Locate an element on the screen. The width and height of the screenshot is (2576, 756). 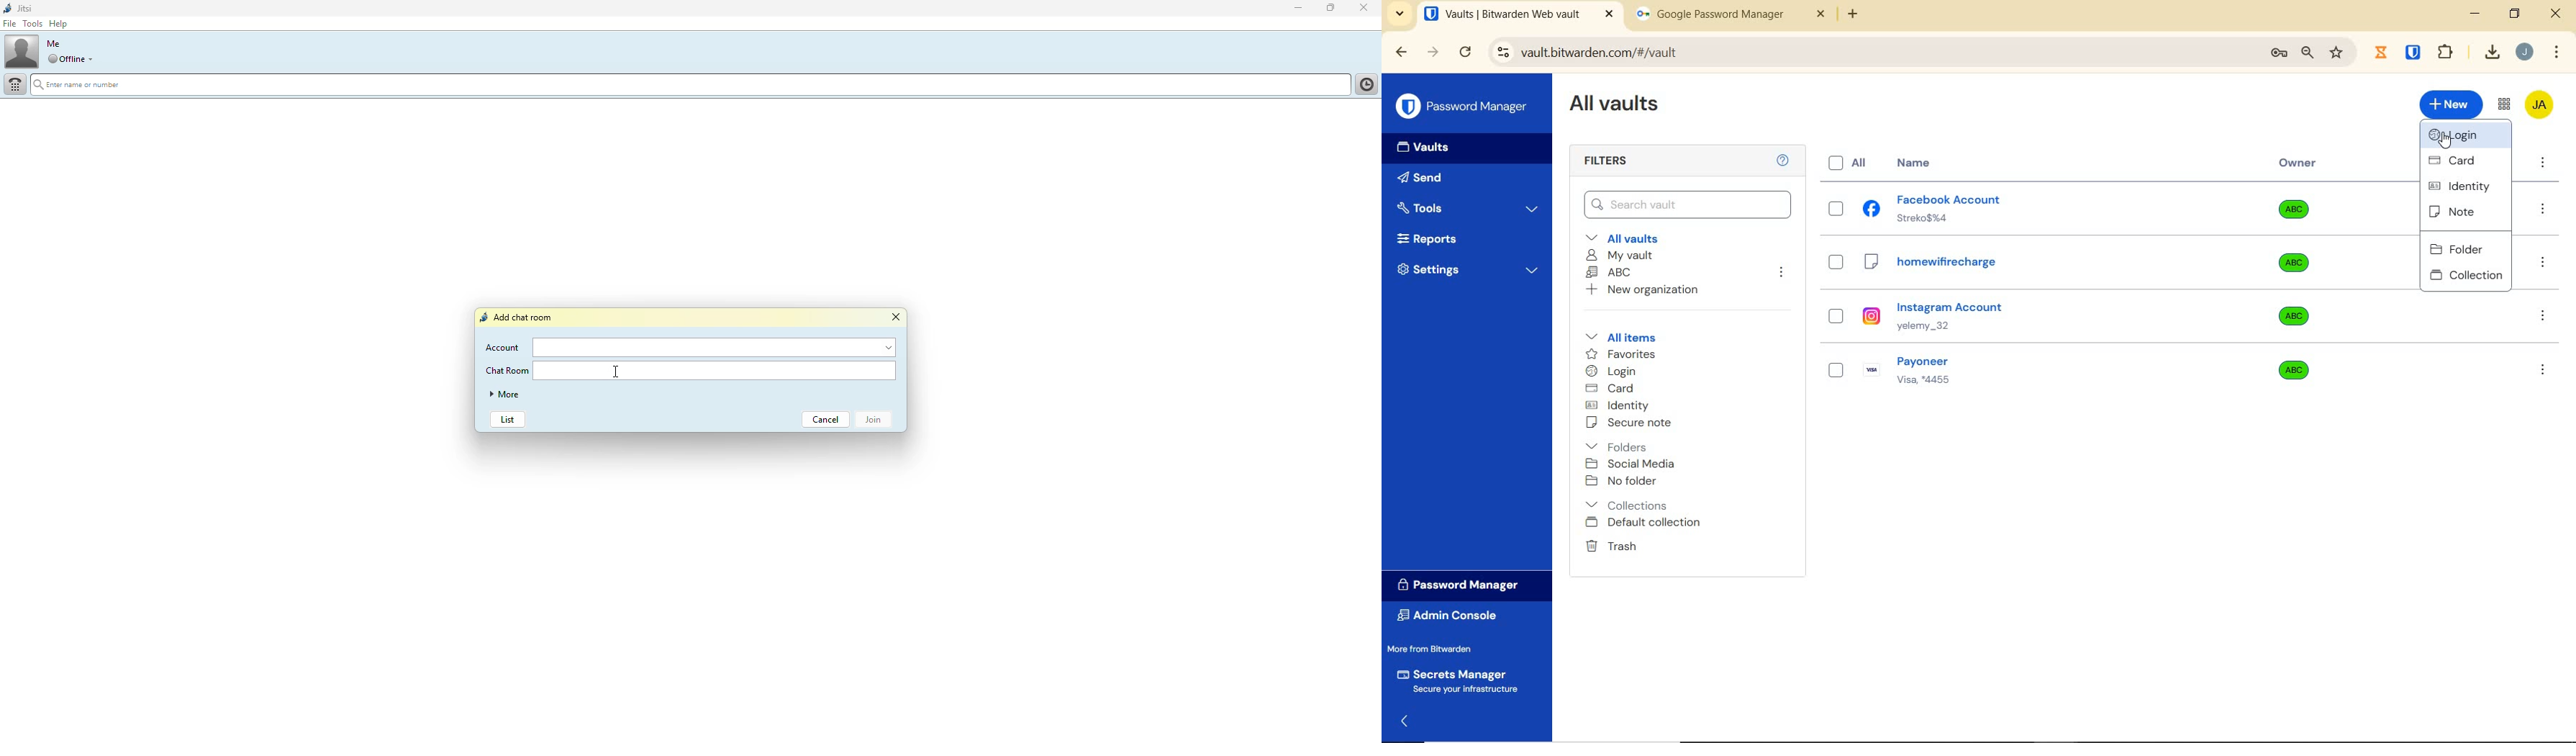
toggle between admin console and password manager is located at coordinates (2503, 105).